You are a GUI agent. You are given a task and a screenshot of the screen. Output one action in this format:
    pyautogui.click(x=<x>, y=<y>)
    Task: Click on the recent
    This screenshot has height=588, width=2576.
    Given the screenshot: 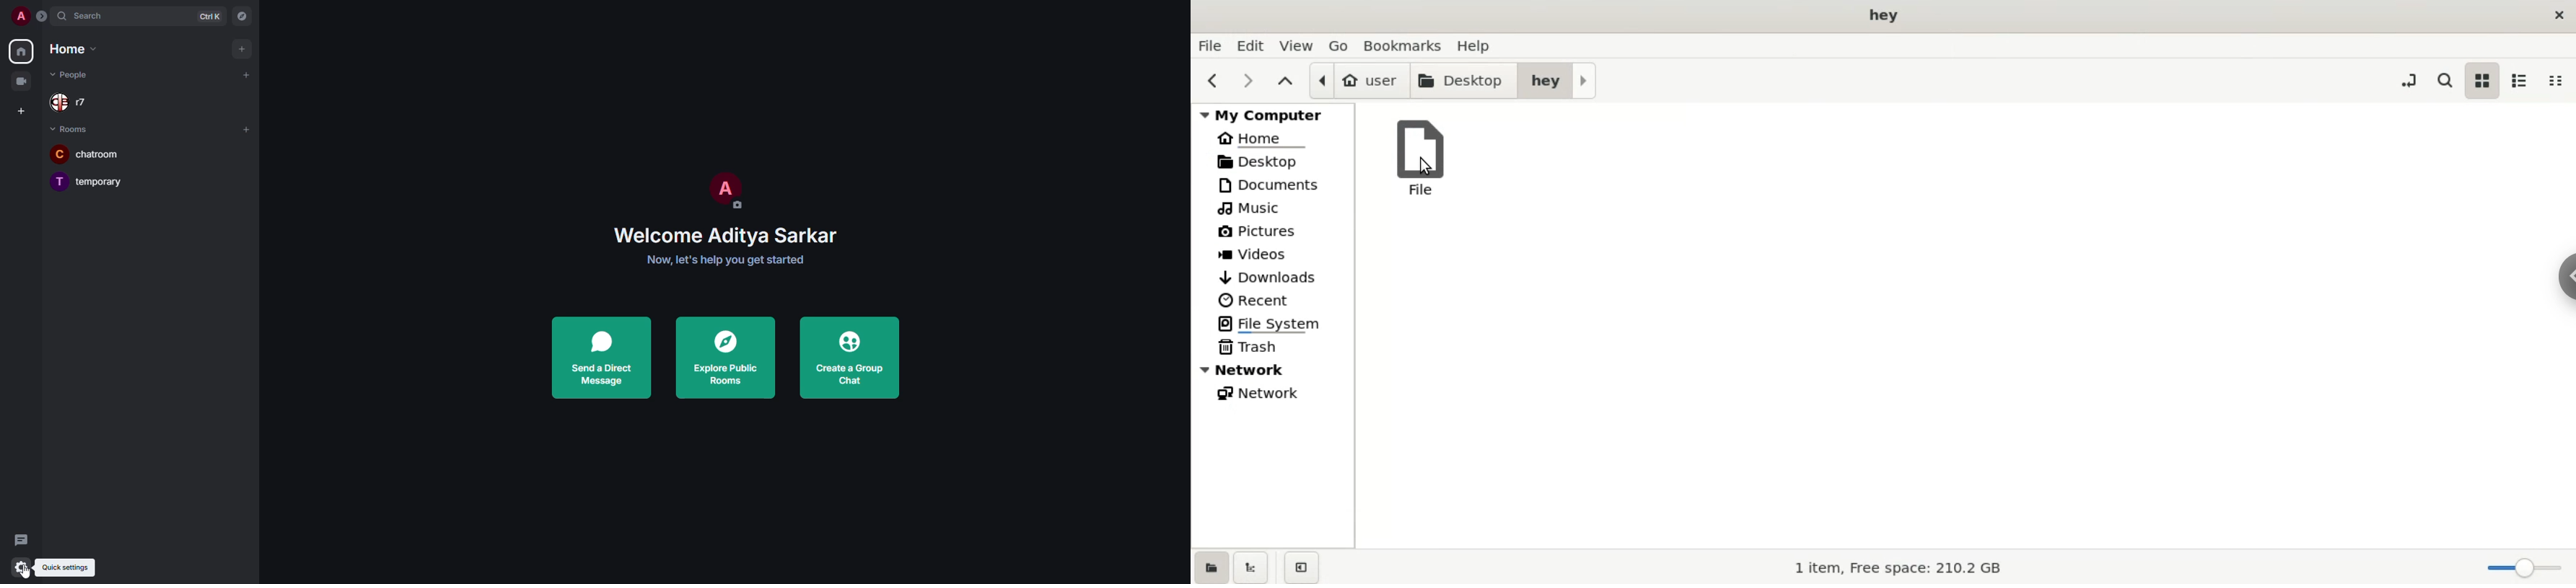 What is the action you would take?
    pyautogui.click(x=1274, y=300)
    